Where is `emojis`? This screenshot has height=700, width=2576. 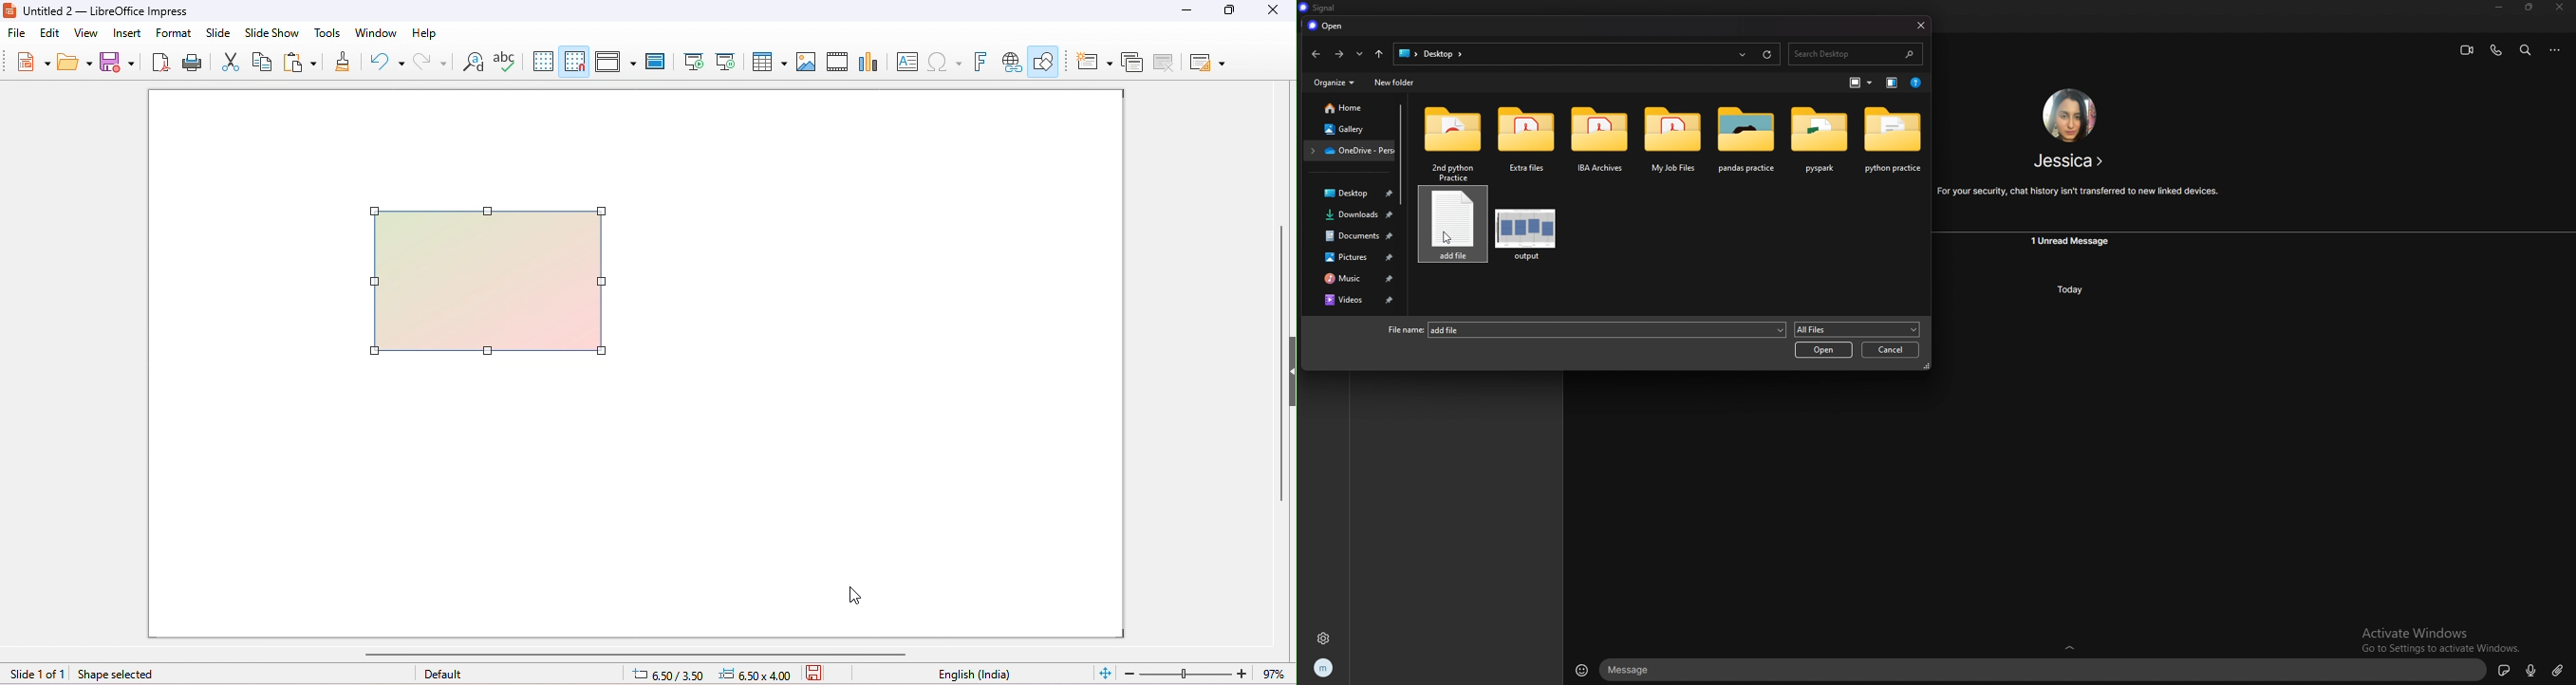
emojis is located at coordinates (1582, 670).